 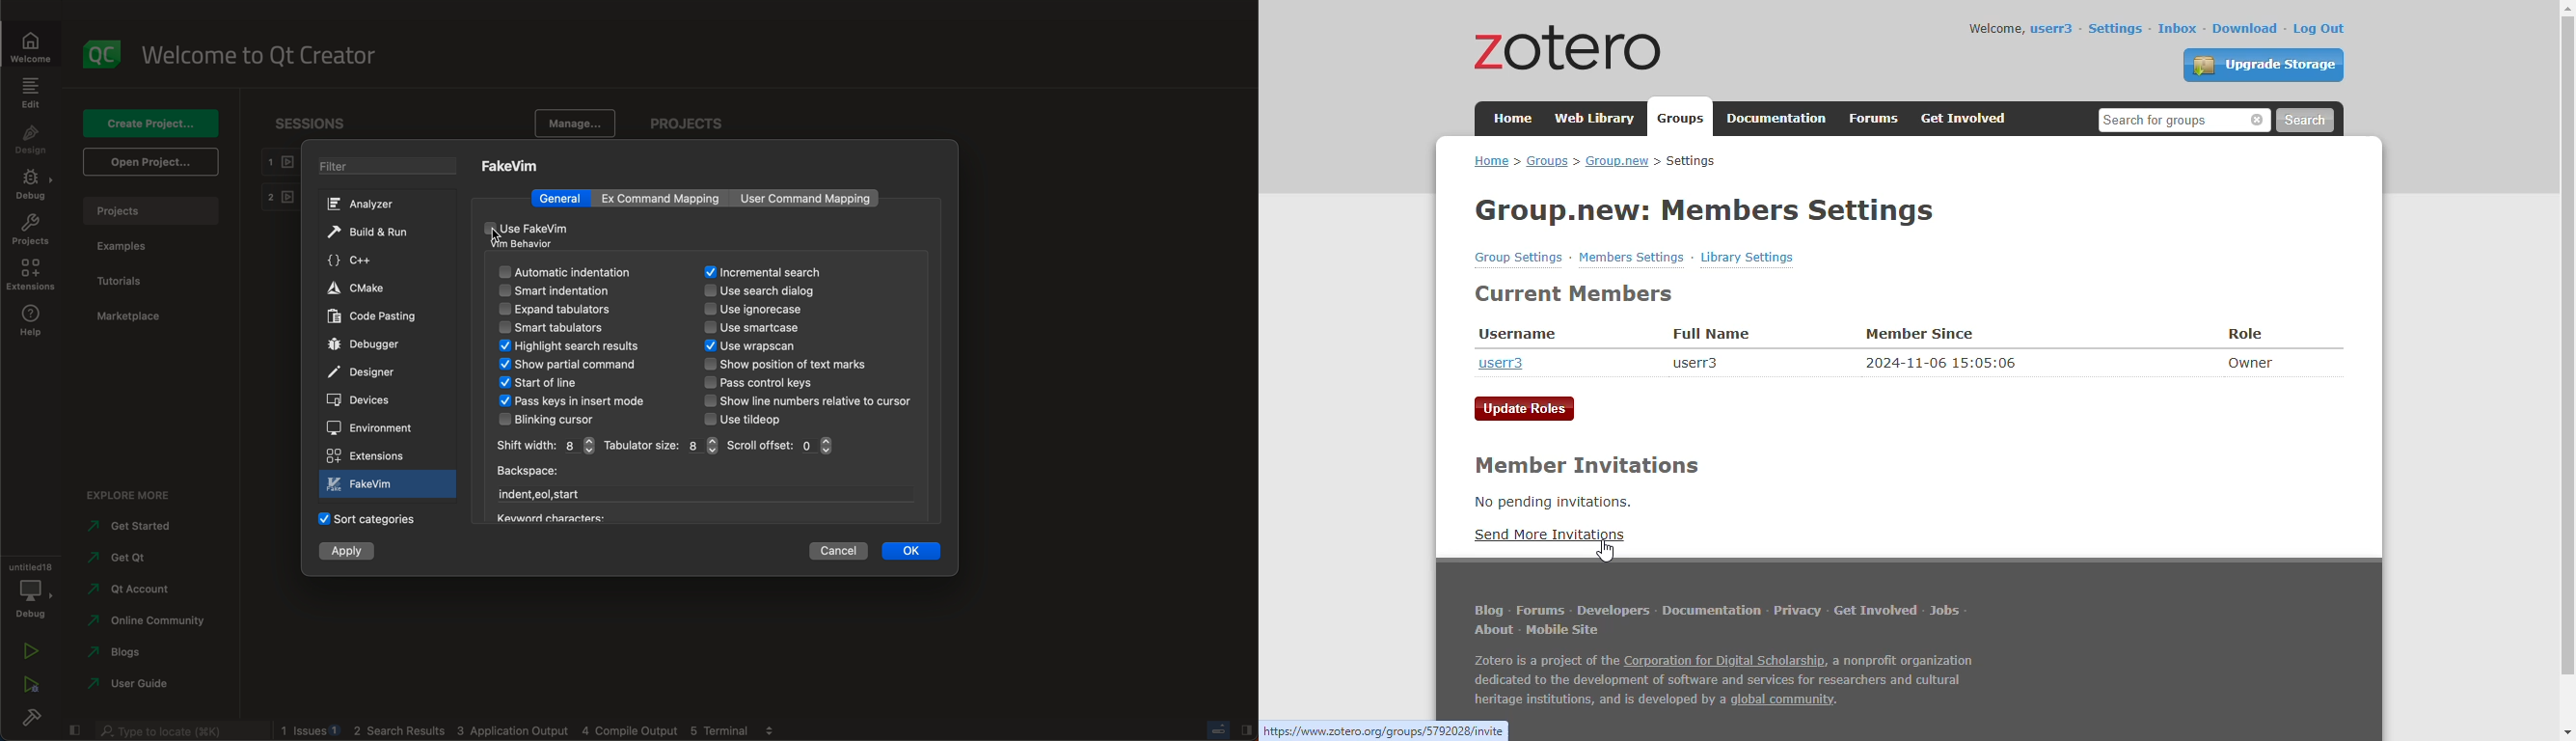 I want to click on project, so click(x=693, y=121).